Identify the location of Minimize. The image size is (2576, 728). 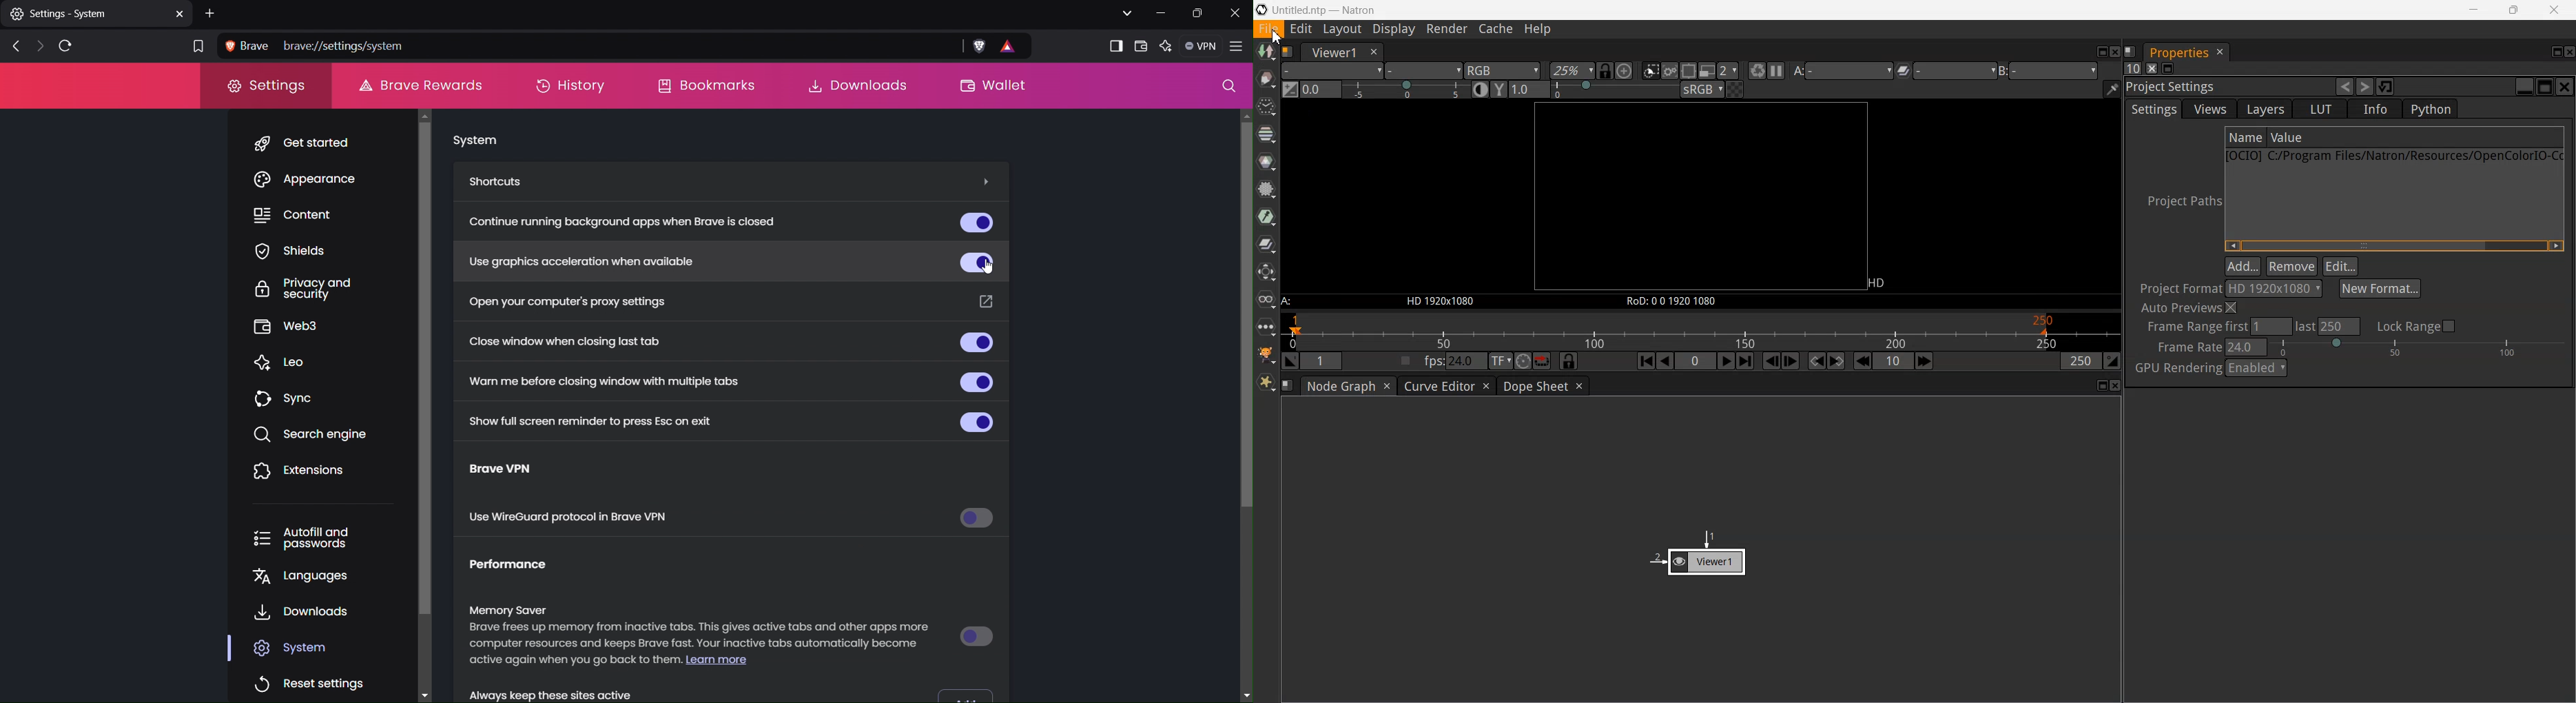
(1158, 13).